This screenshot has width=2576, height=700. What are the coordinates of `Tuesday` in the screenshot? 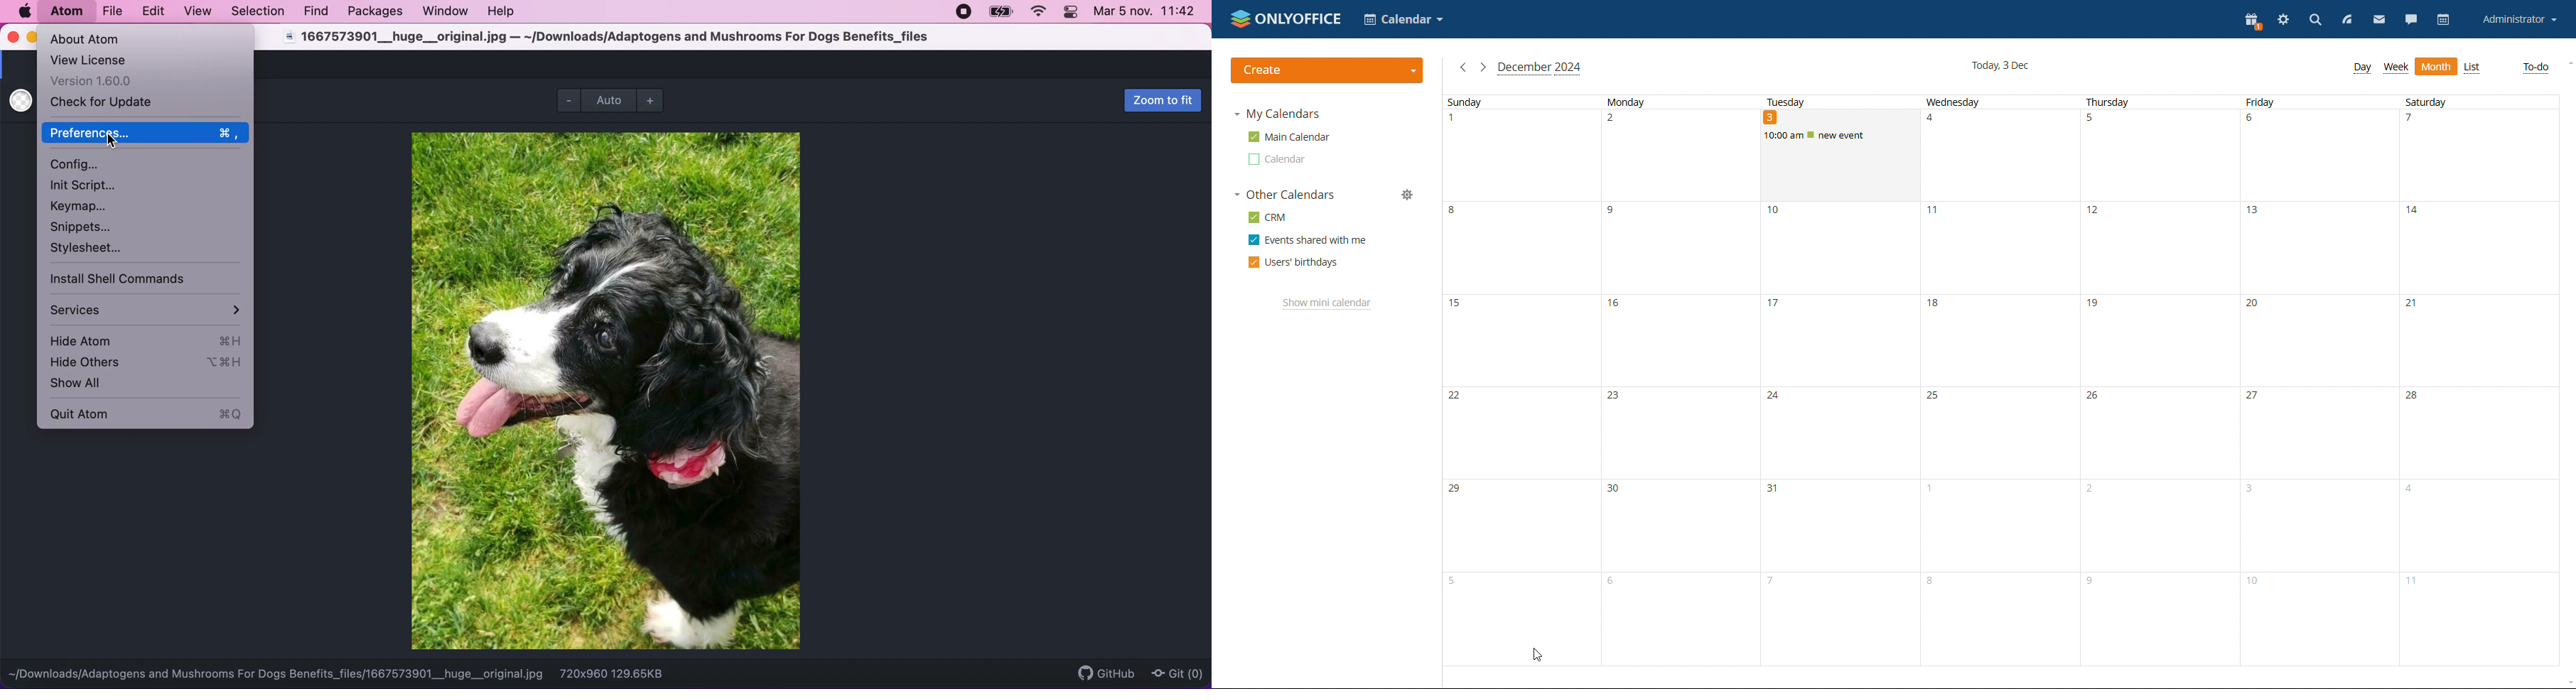 It's located at (1836, 102).